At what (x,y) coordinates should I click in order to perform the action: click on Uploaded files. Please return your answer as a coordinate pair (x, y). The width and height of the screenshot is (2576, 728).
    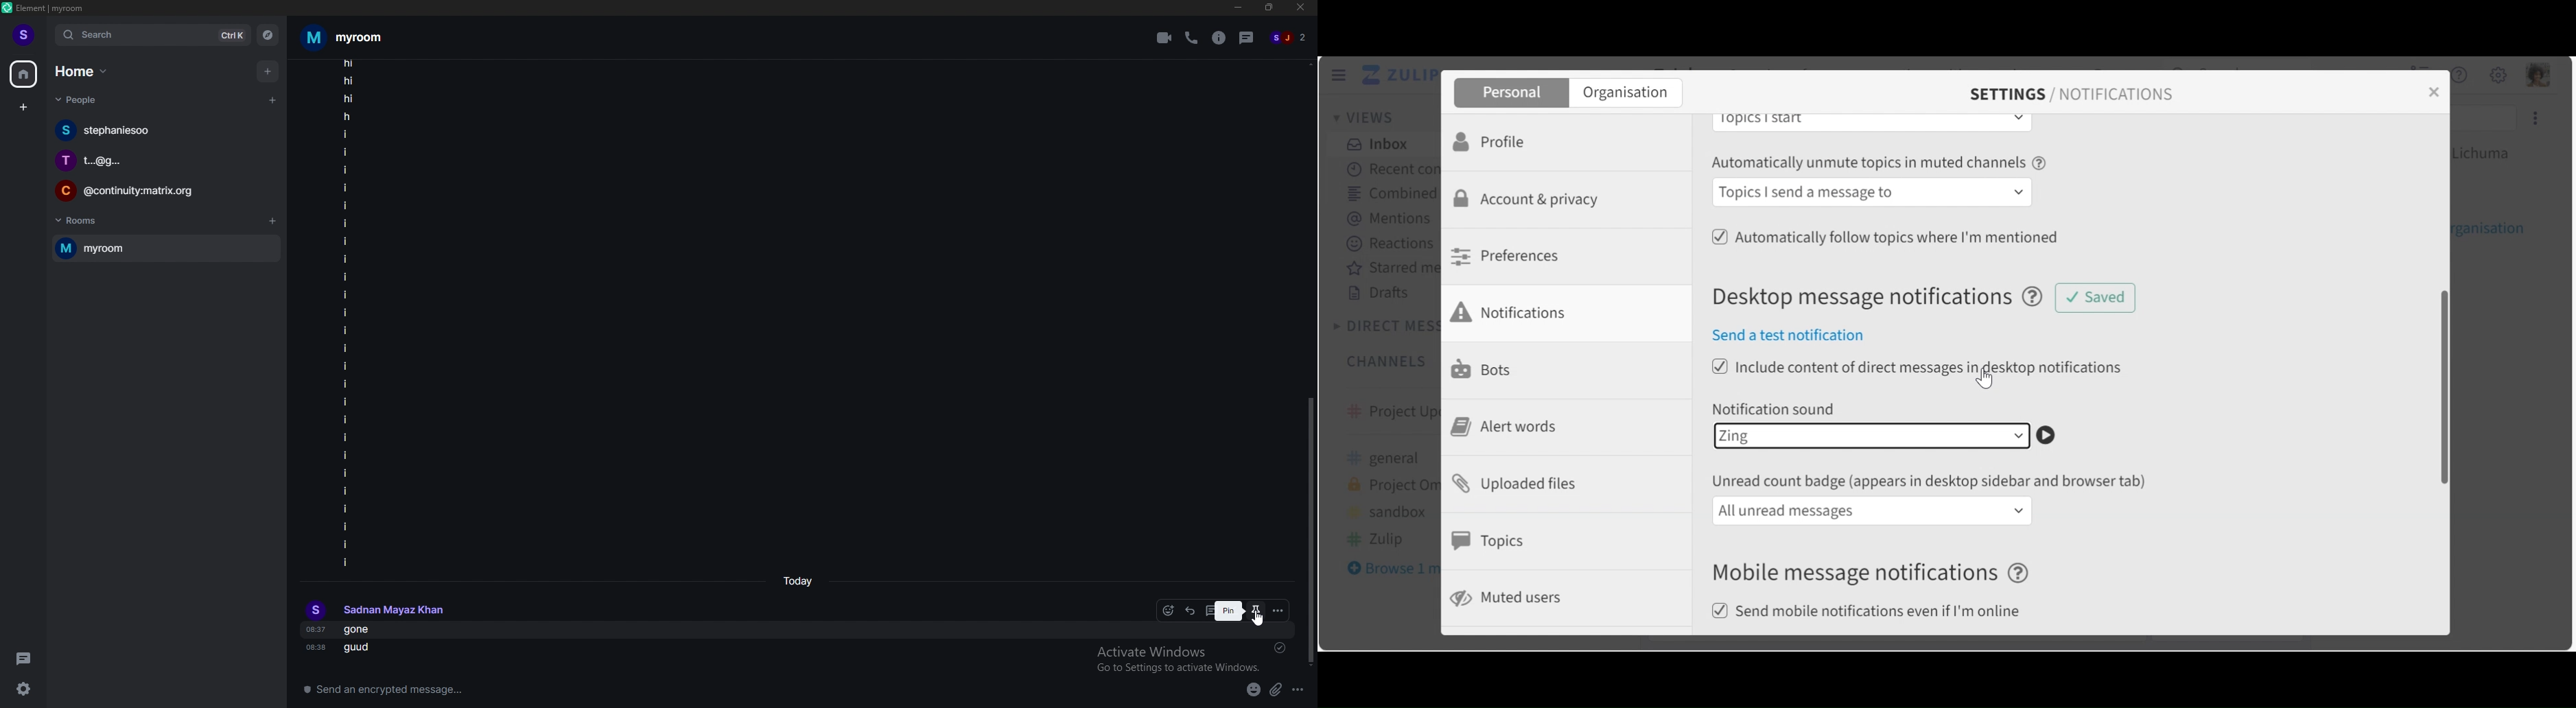
    Looking at the image, I should click on (1521, 482).